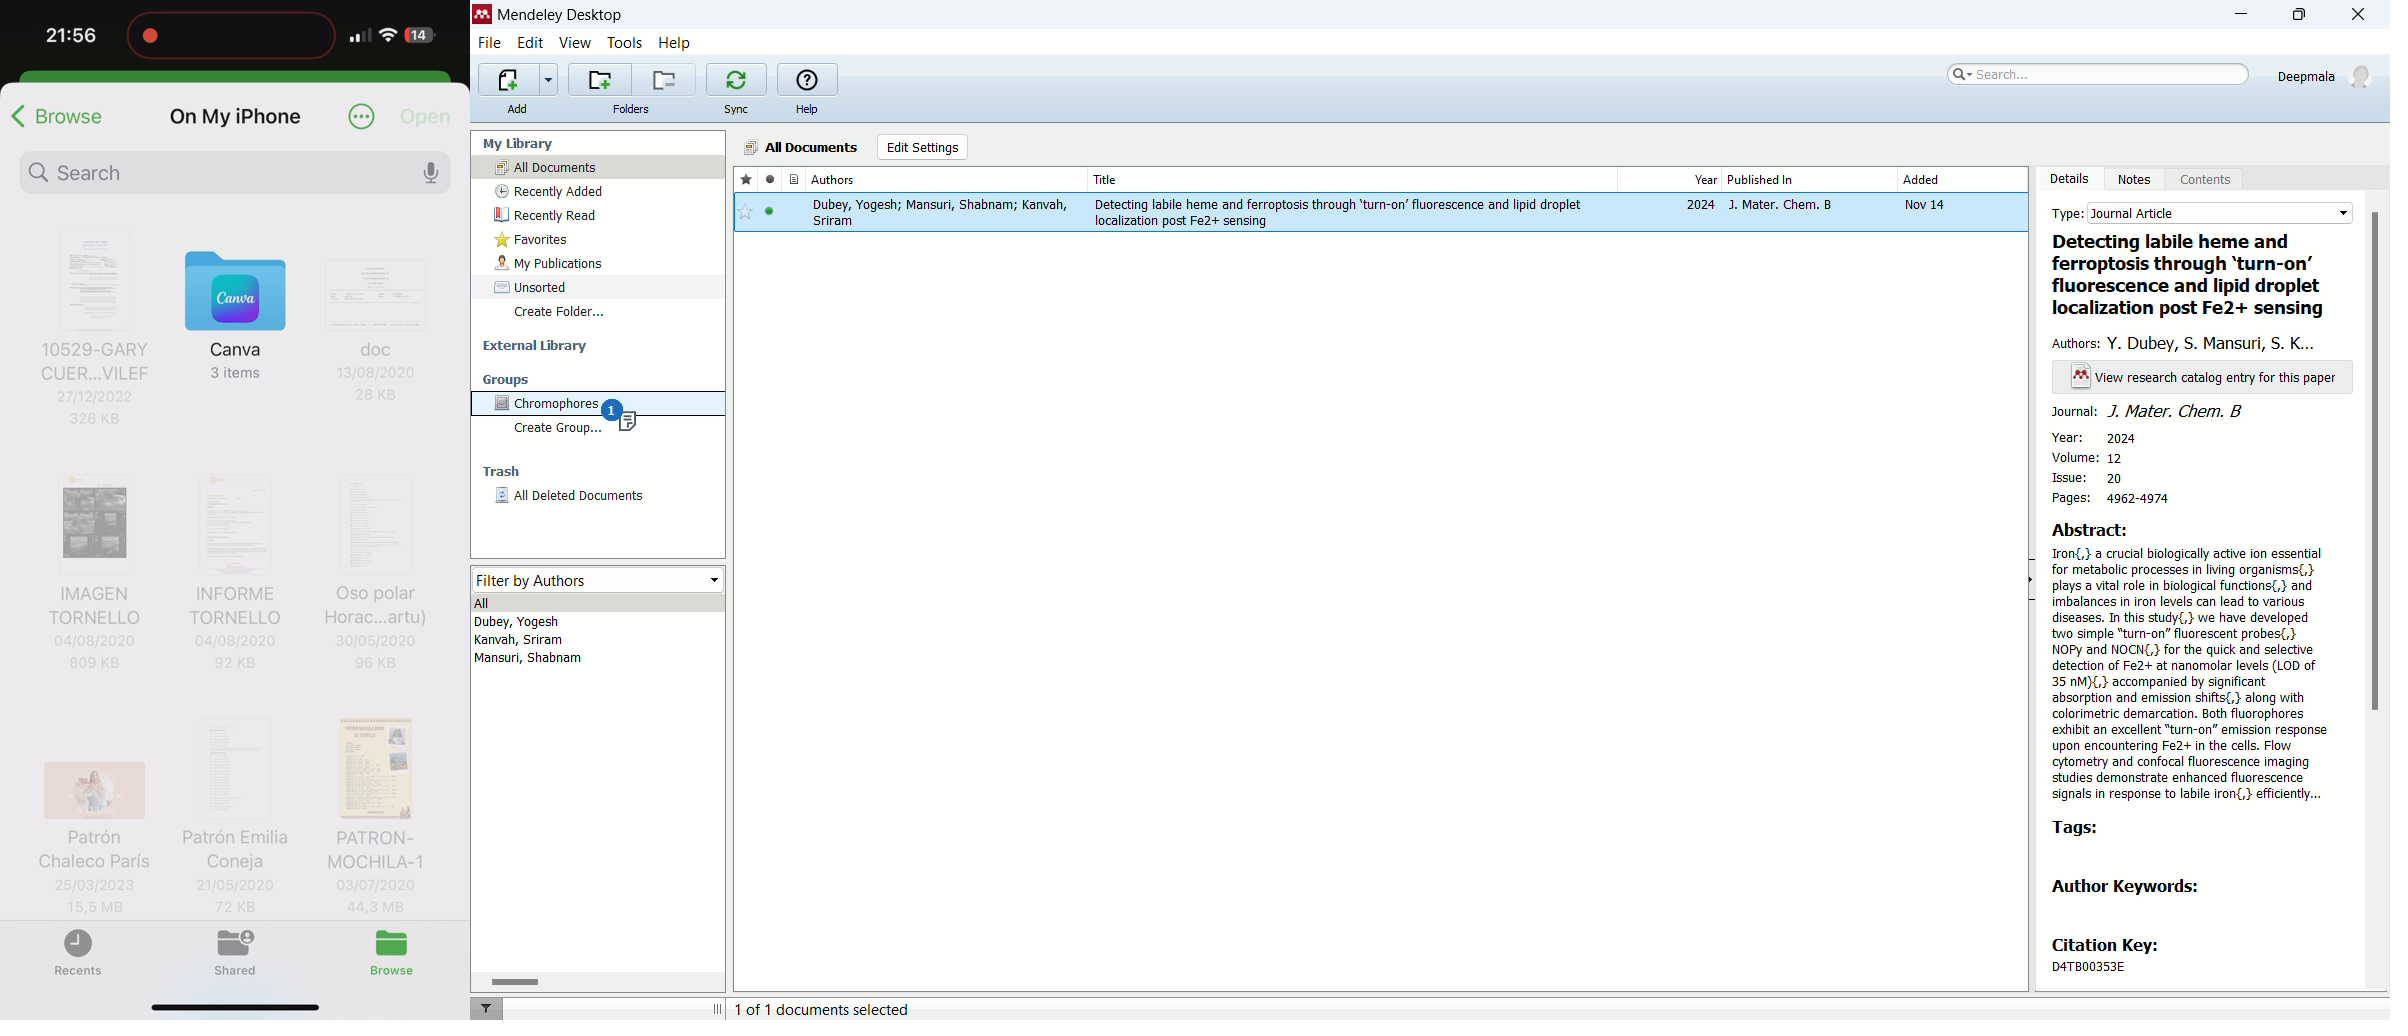  Describe the element at coordinates (791, 180) in the screenshot. I see `documents` at that location.